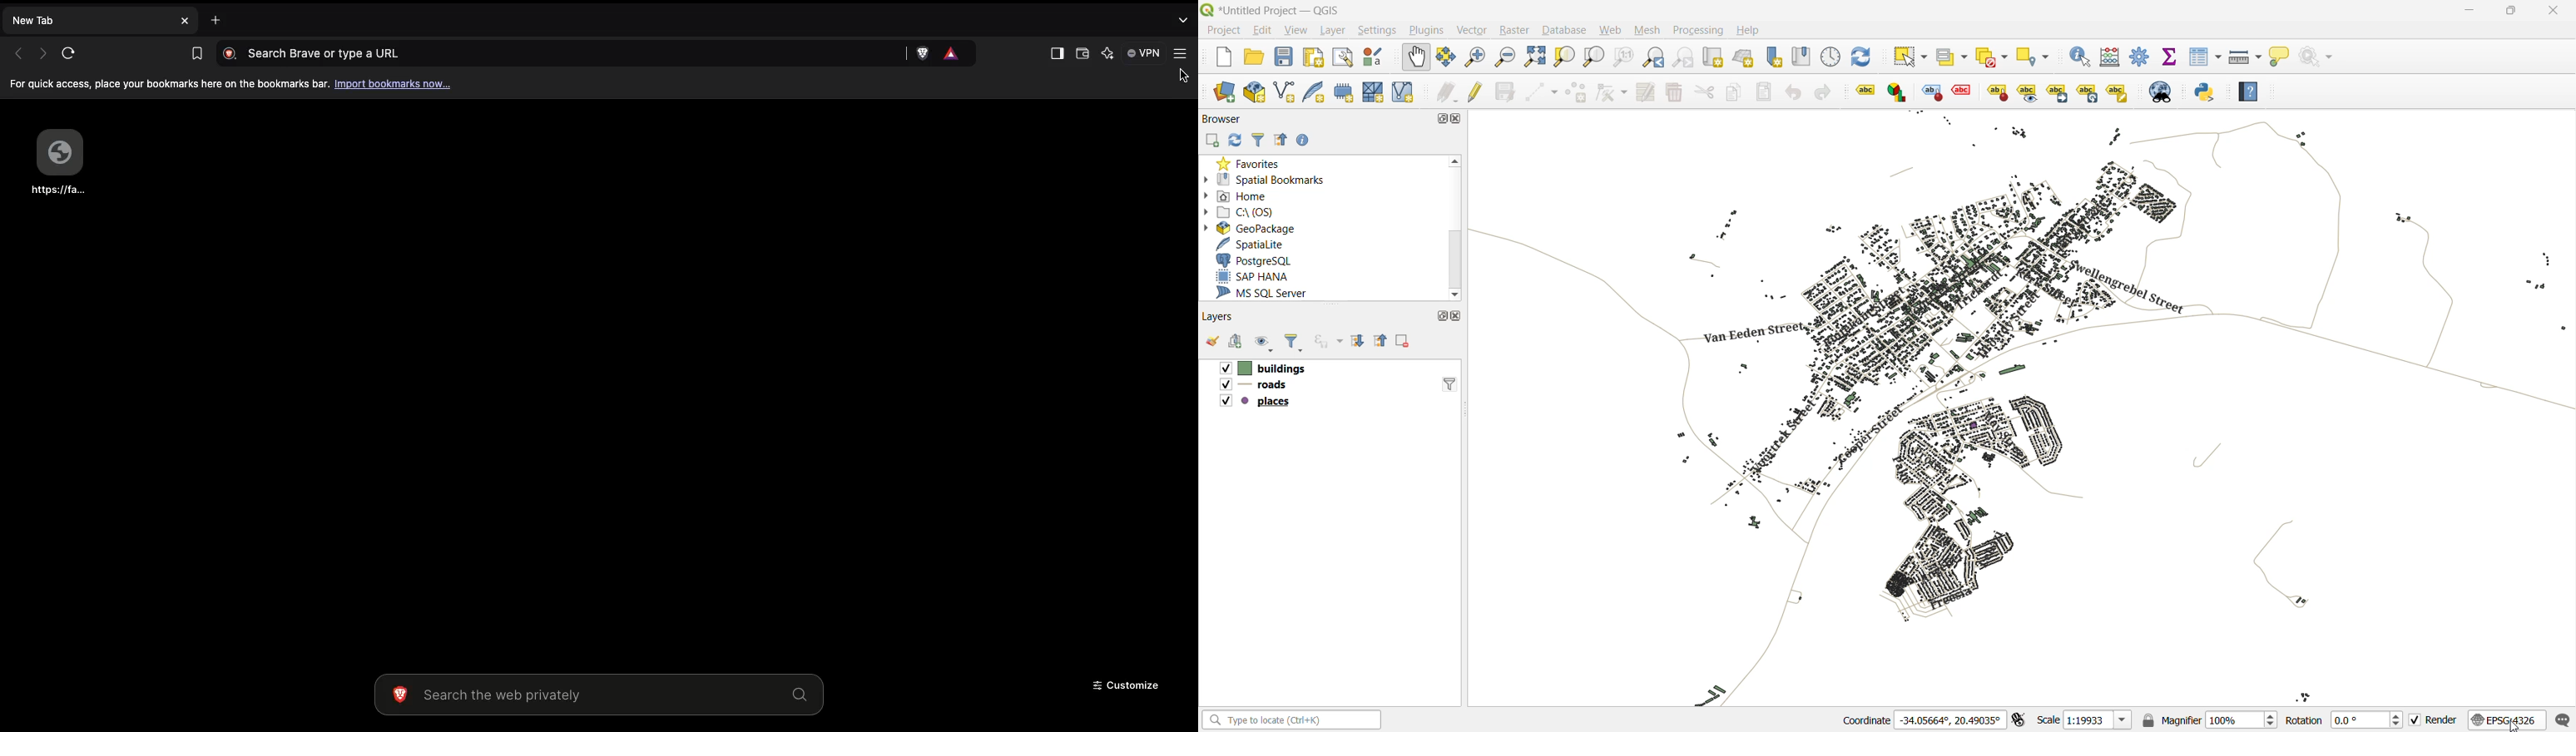 The height and width of the screenshot is (756, 2576). What do you see at coordinates (1537, 92) in the screenshot?
I see `digitize` at bounding box center [1537, 92].